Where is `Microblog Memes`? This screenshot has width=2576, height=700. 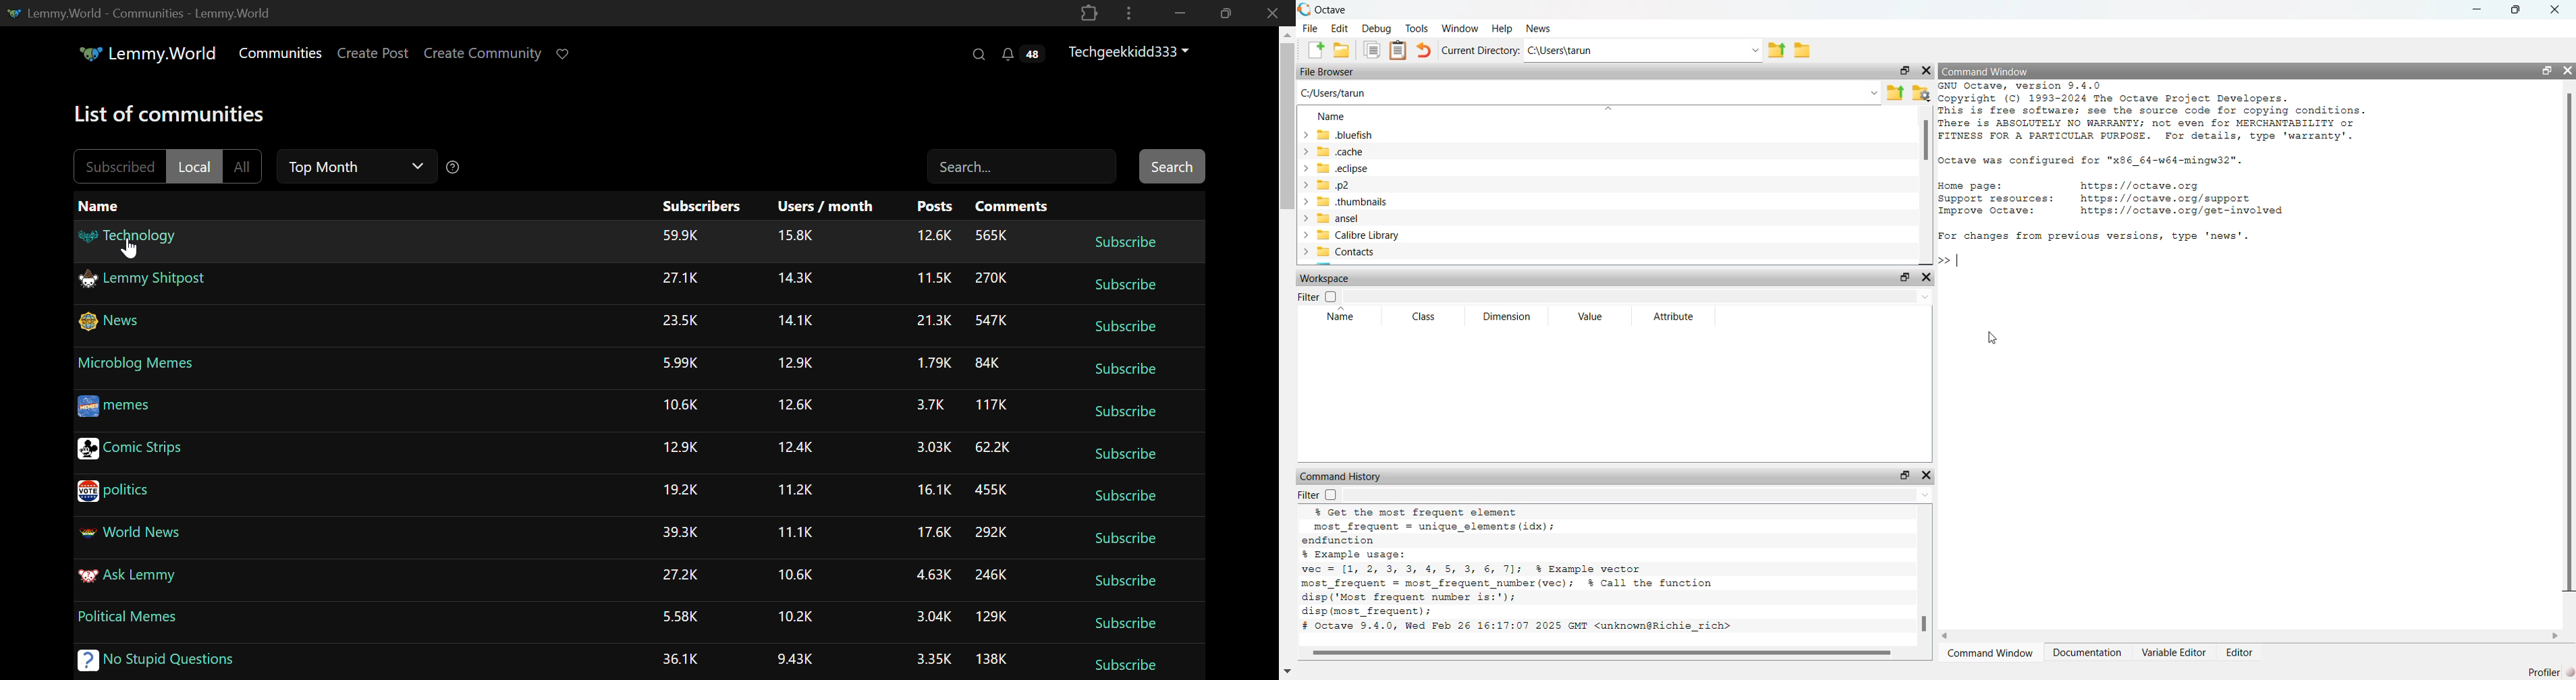 Microblog Memes is located at coordinates (138, 364).